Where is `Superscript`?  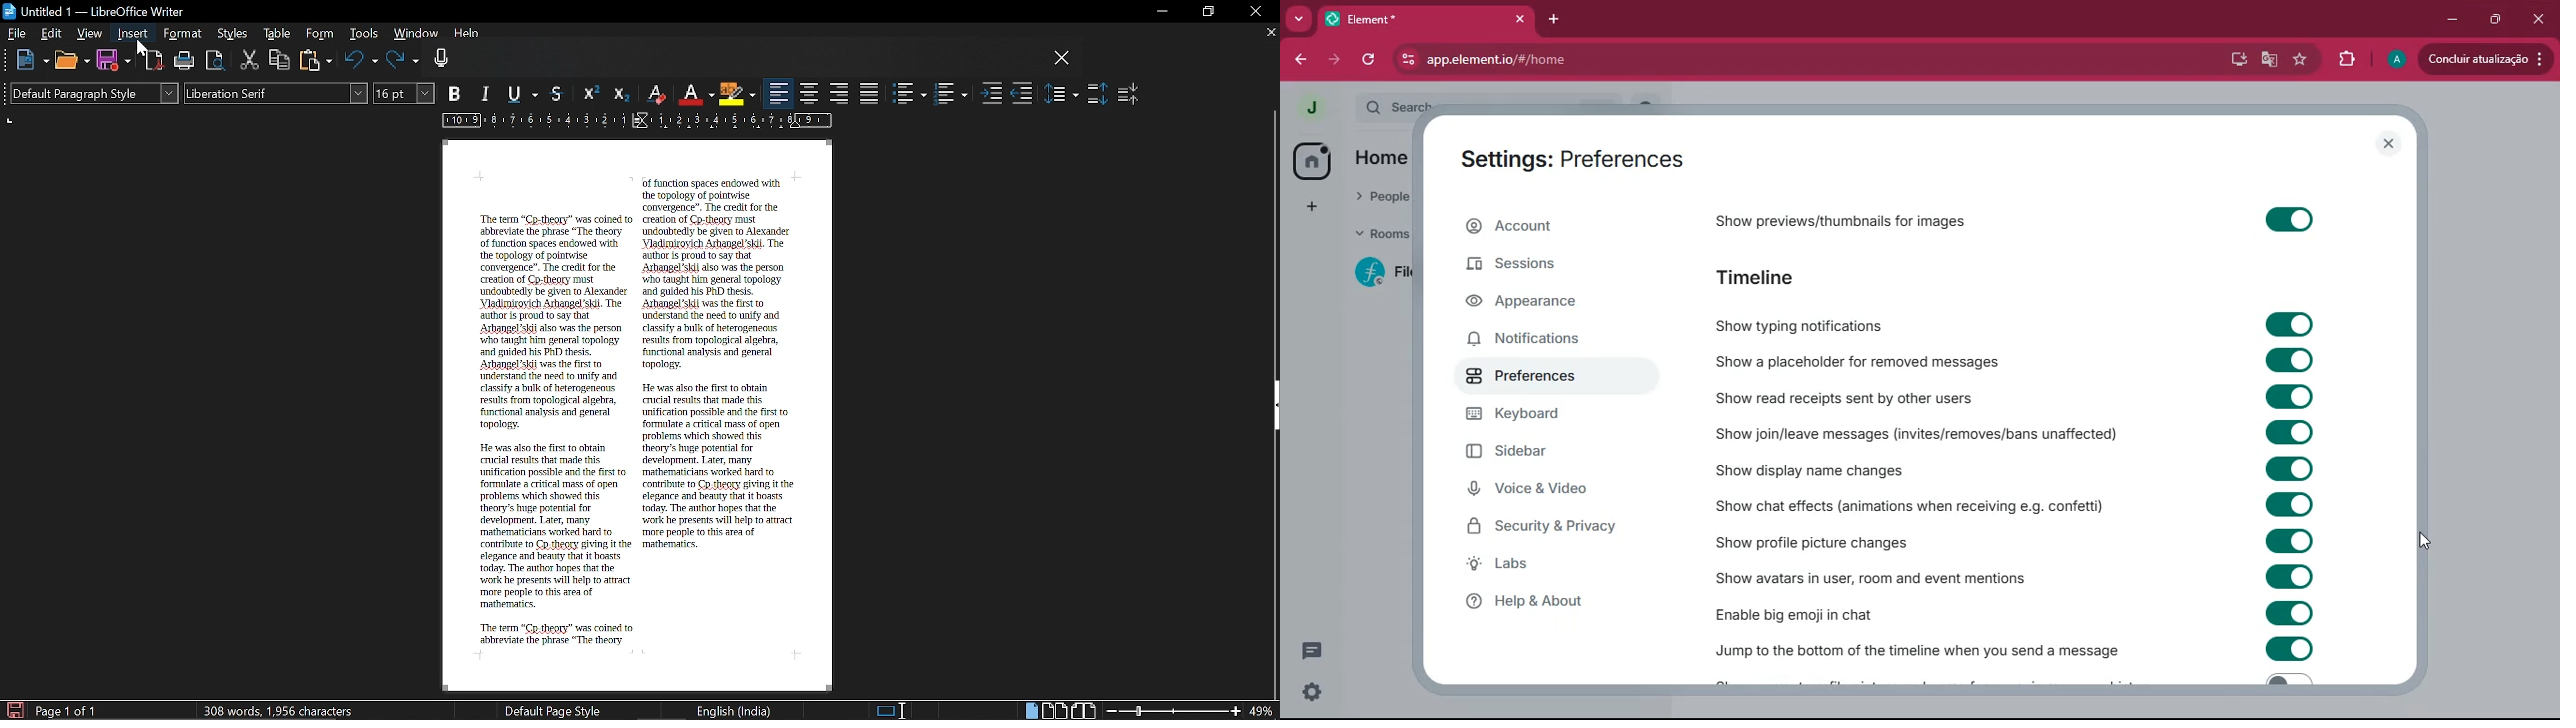
Superscript is located at coordinates (589, 94).